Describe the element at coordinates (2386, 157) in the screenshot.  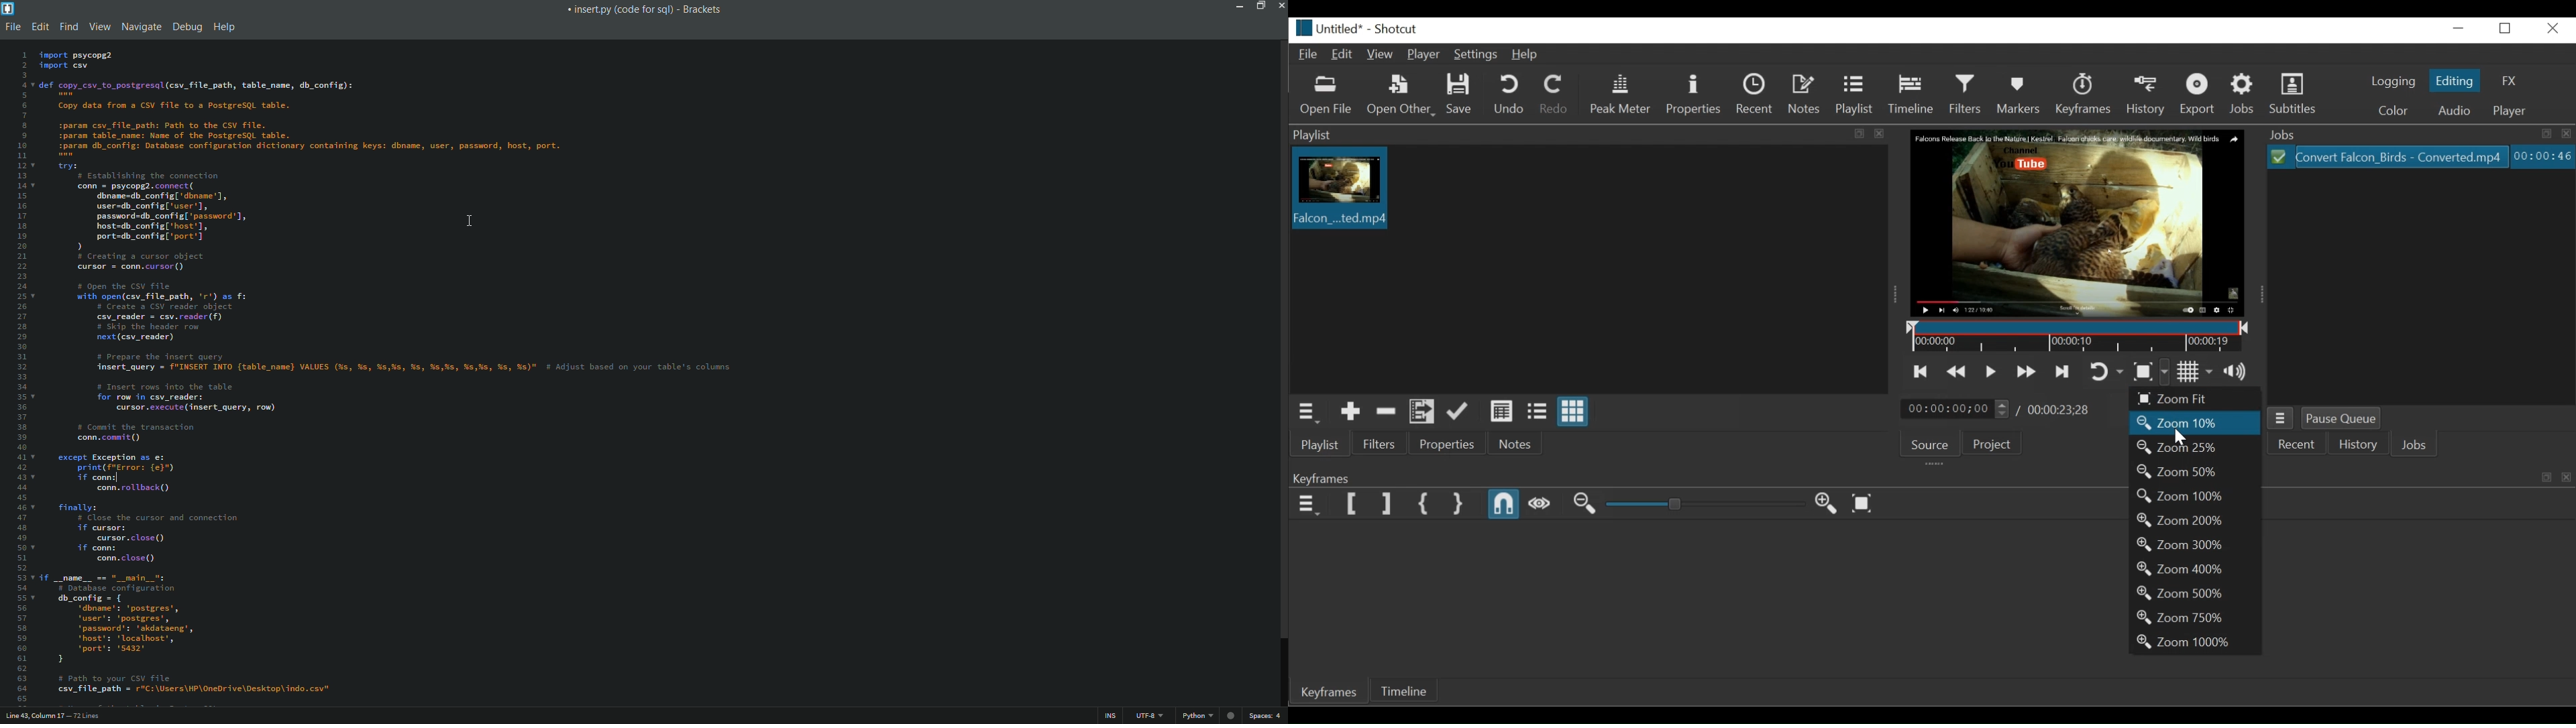
I see `File` at that location.